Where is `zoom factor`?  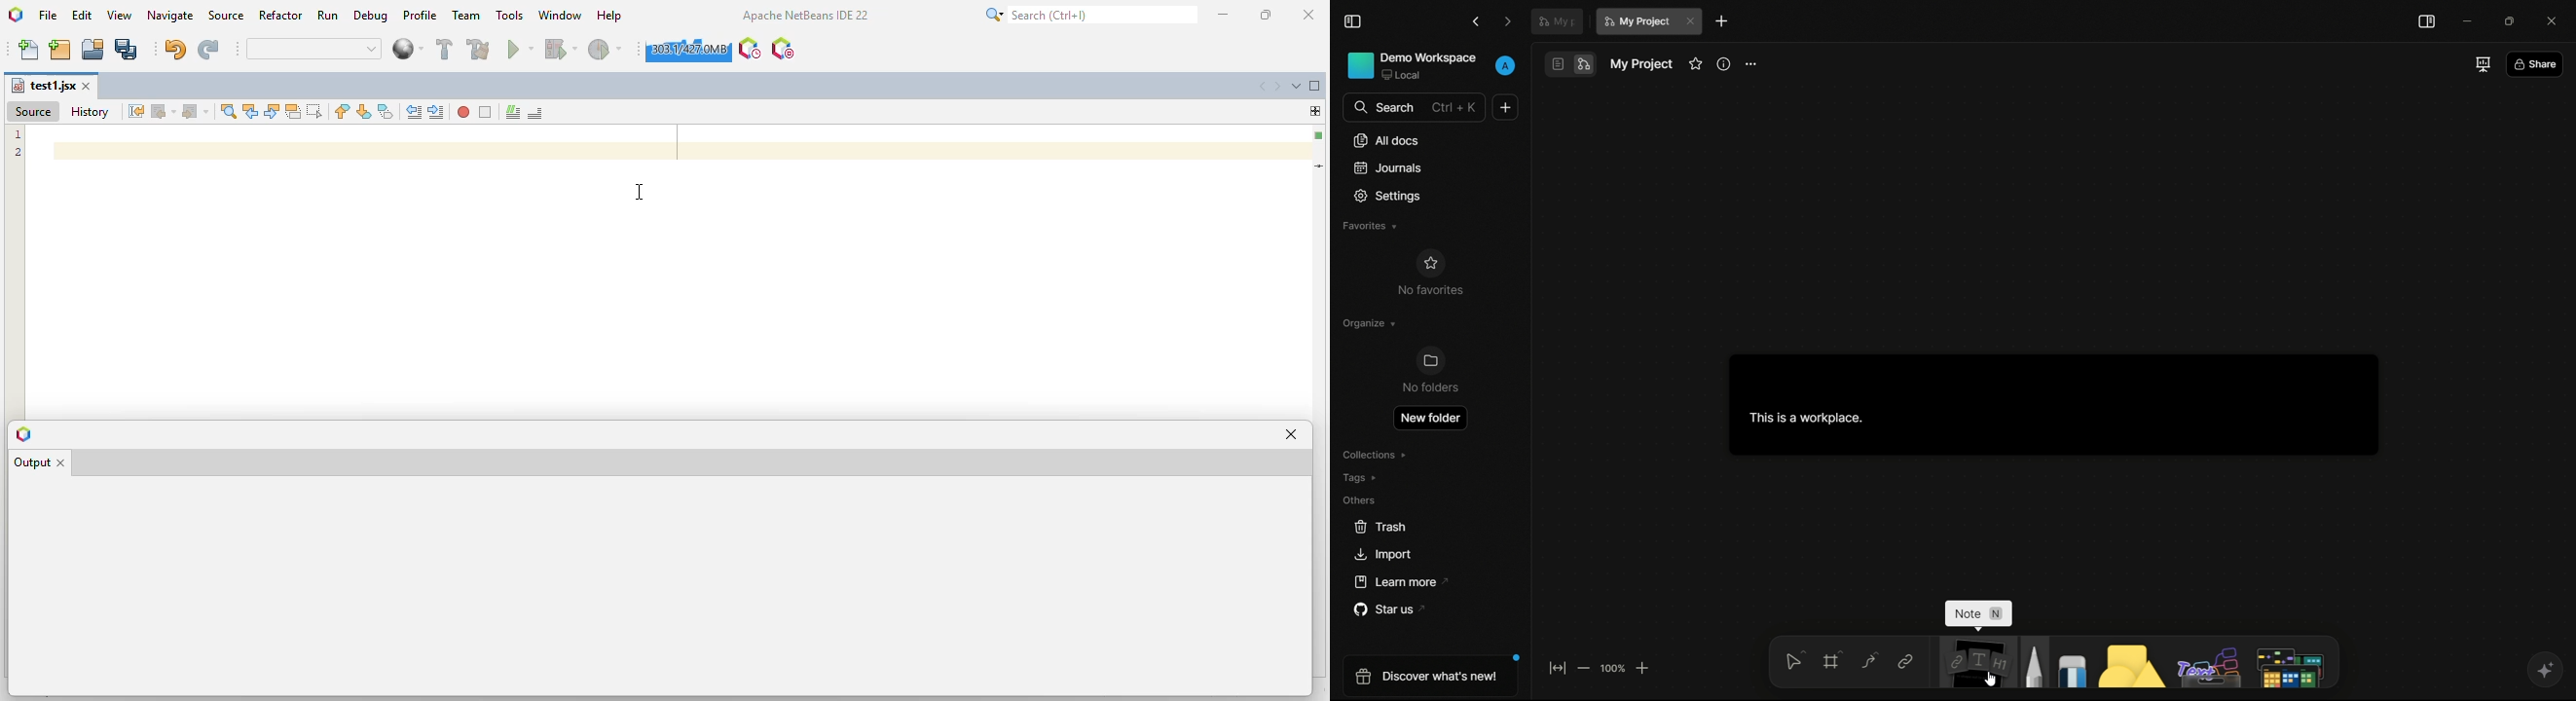 zoom factor is located at coordinates (1612, 669).